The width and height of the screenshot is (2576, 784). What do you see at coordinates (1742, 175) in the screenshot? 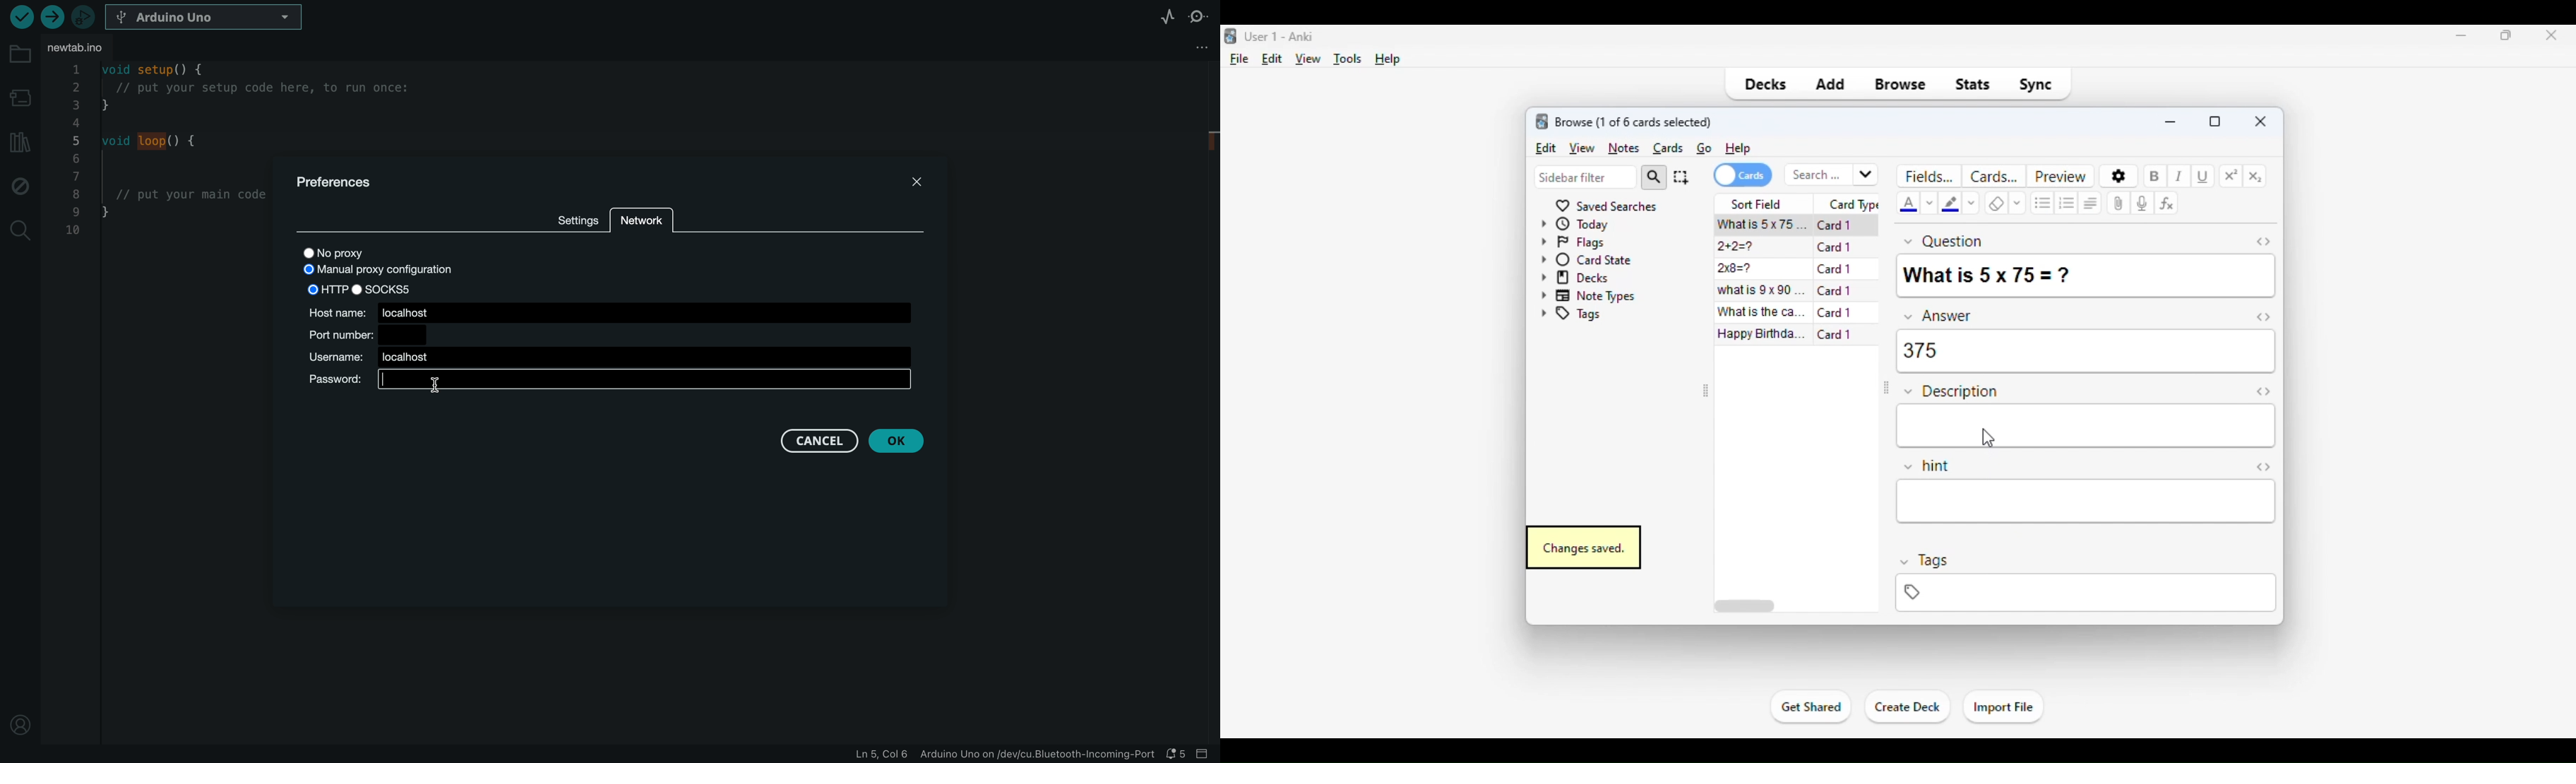
I see `cards` at bounding box center [1742, 175].